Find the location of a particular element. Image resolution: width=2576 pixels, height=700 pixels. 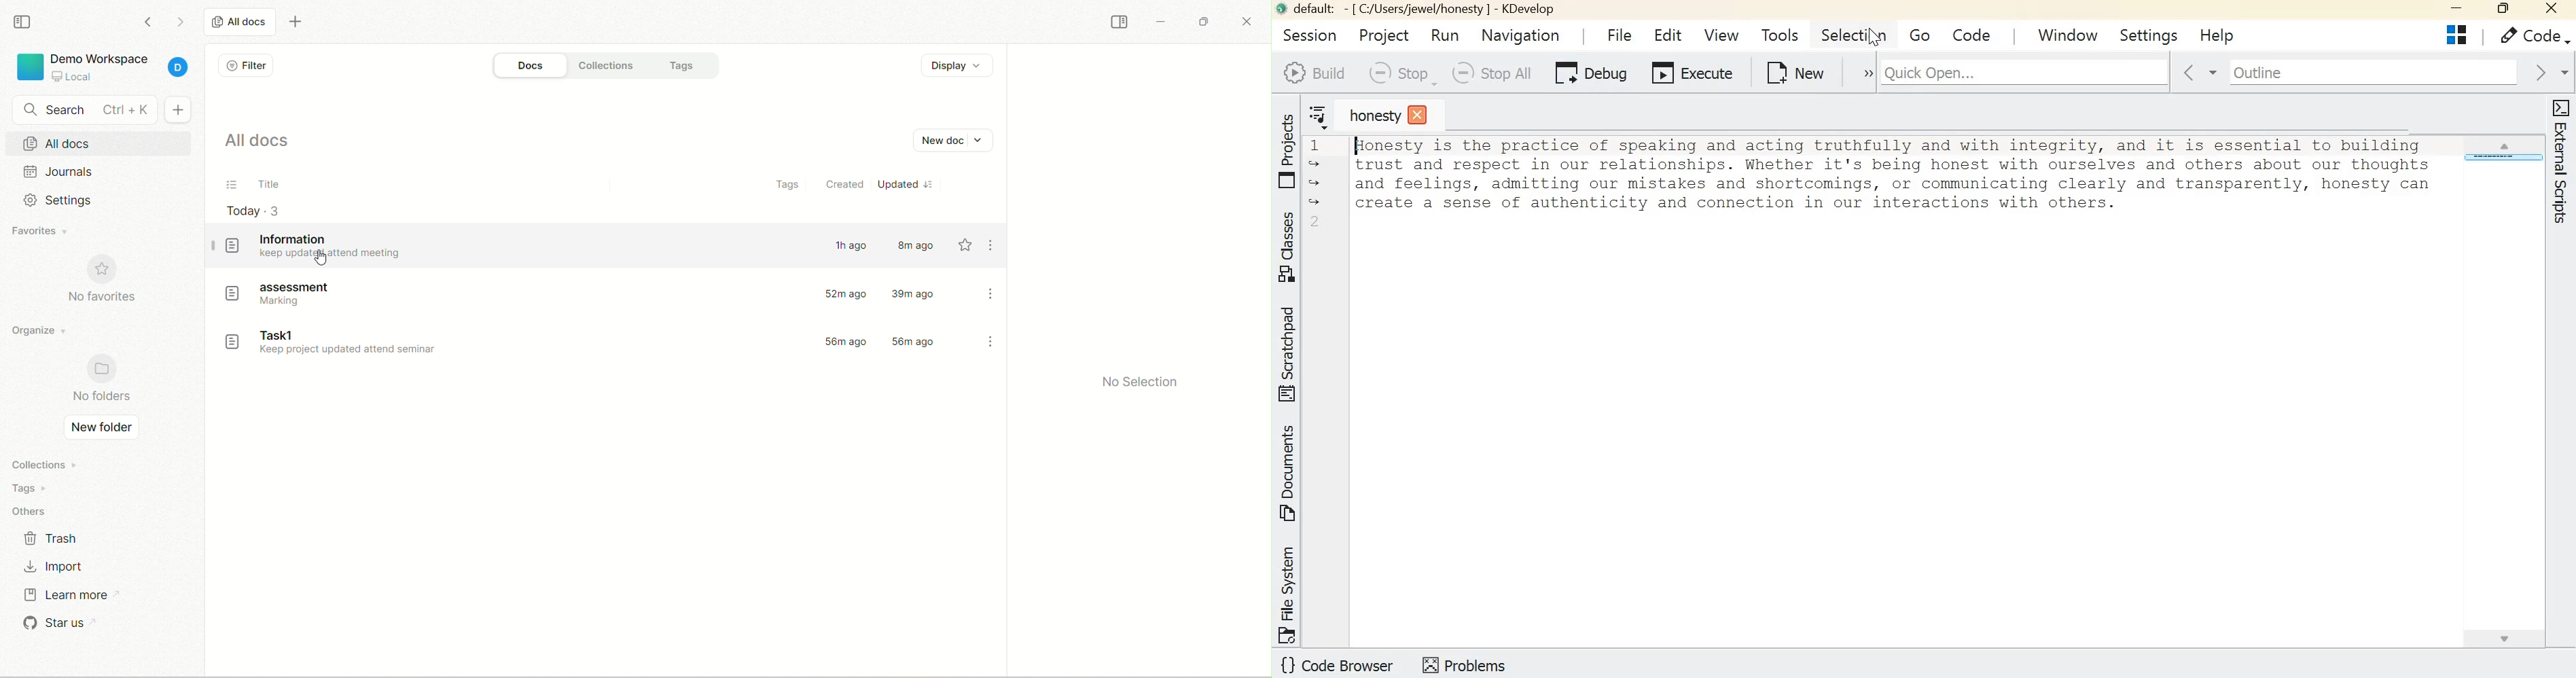

52m ago is located at coordinates (846, 295).